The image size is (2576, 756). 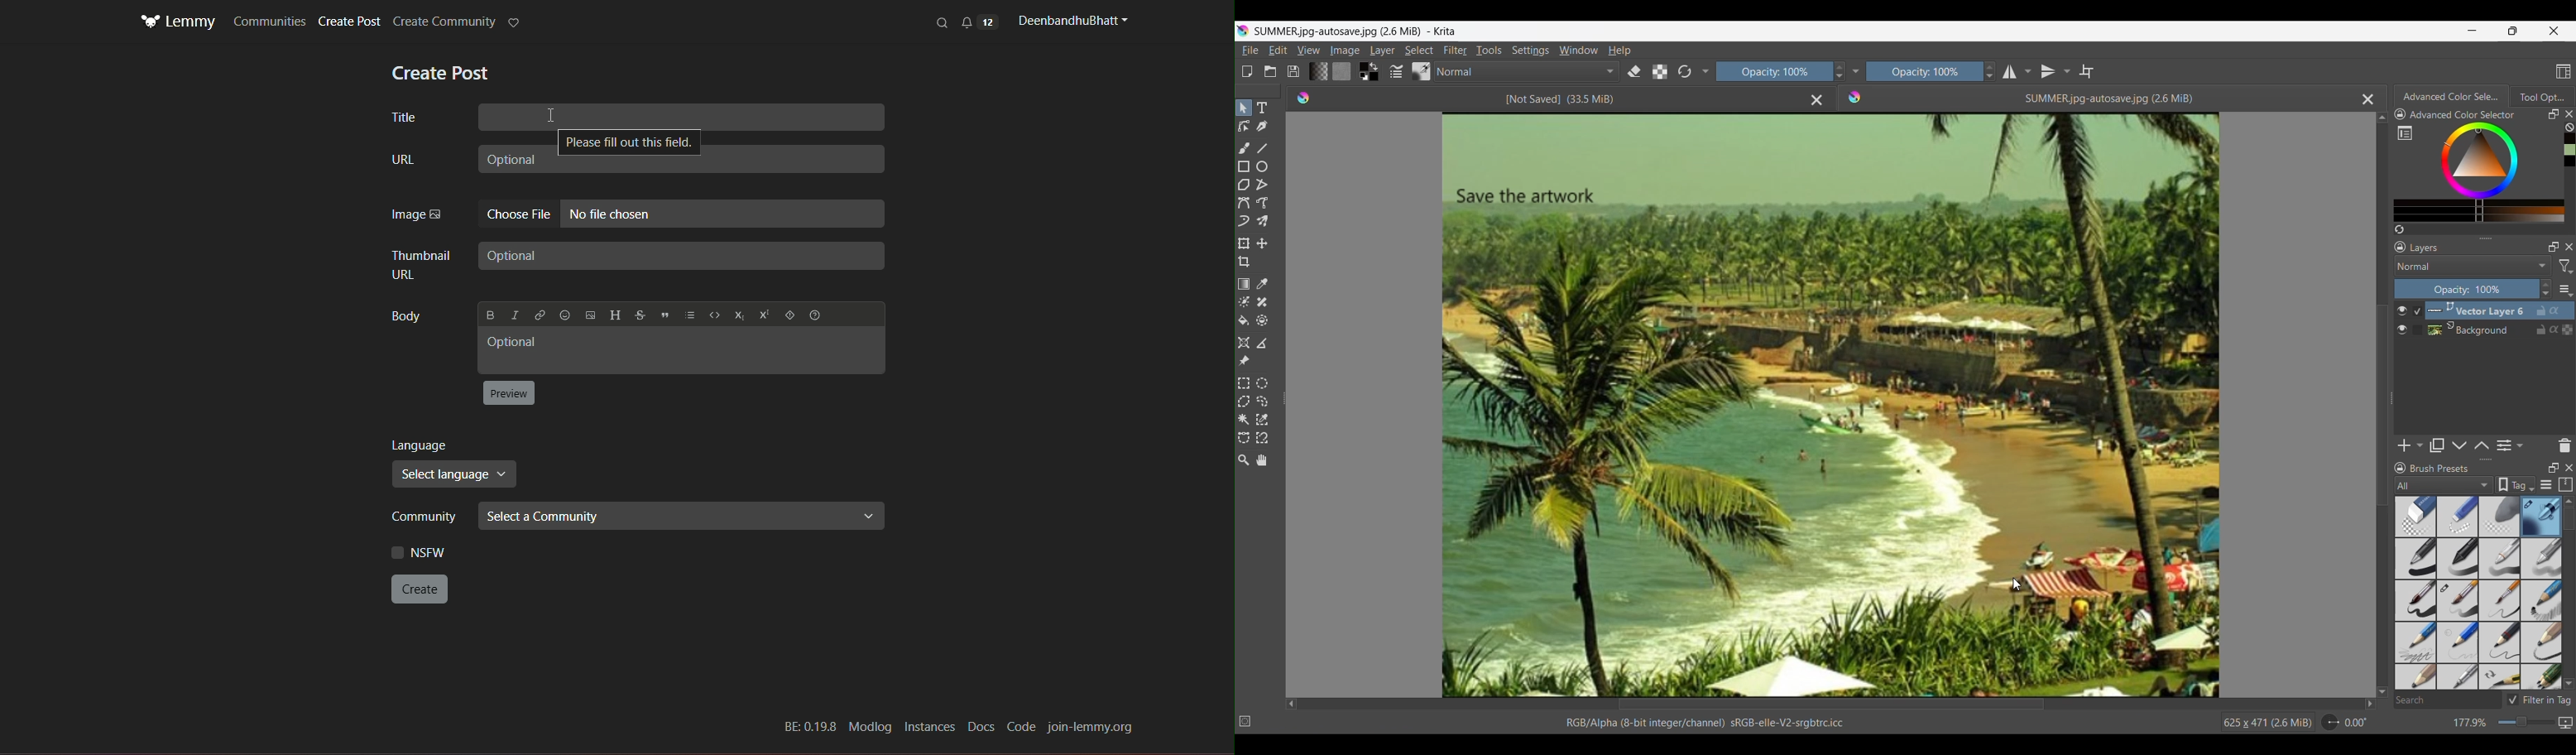 I want to click on Show/Hide more tools in the tool bar, so click(x=1855, y=72).